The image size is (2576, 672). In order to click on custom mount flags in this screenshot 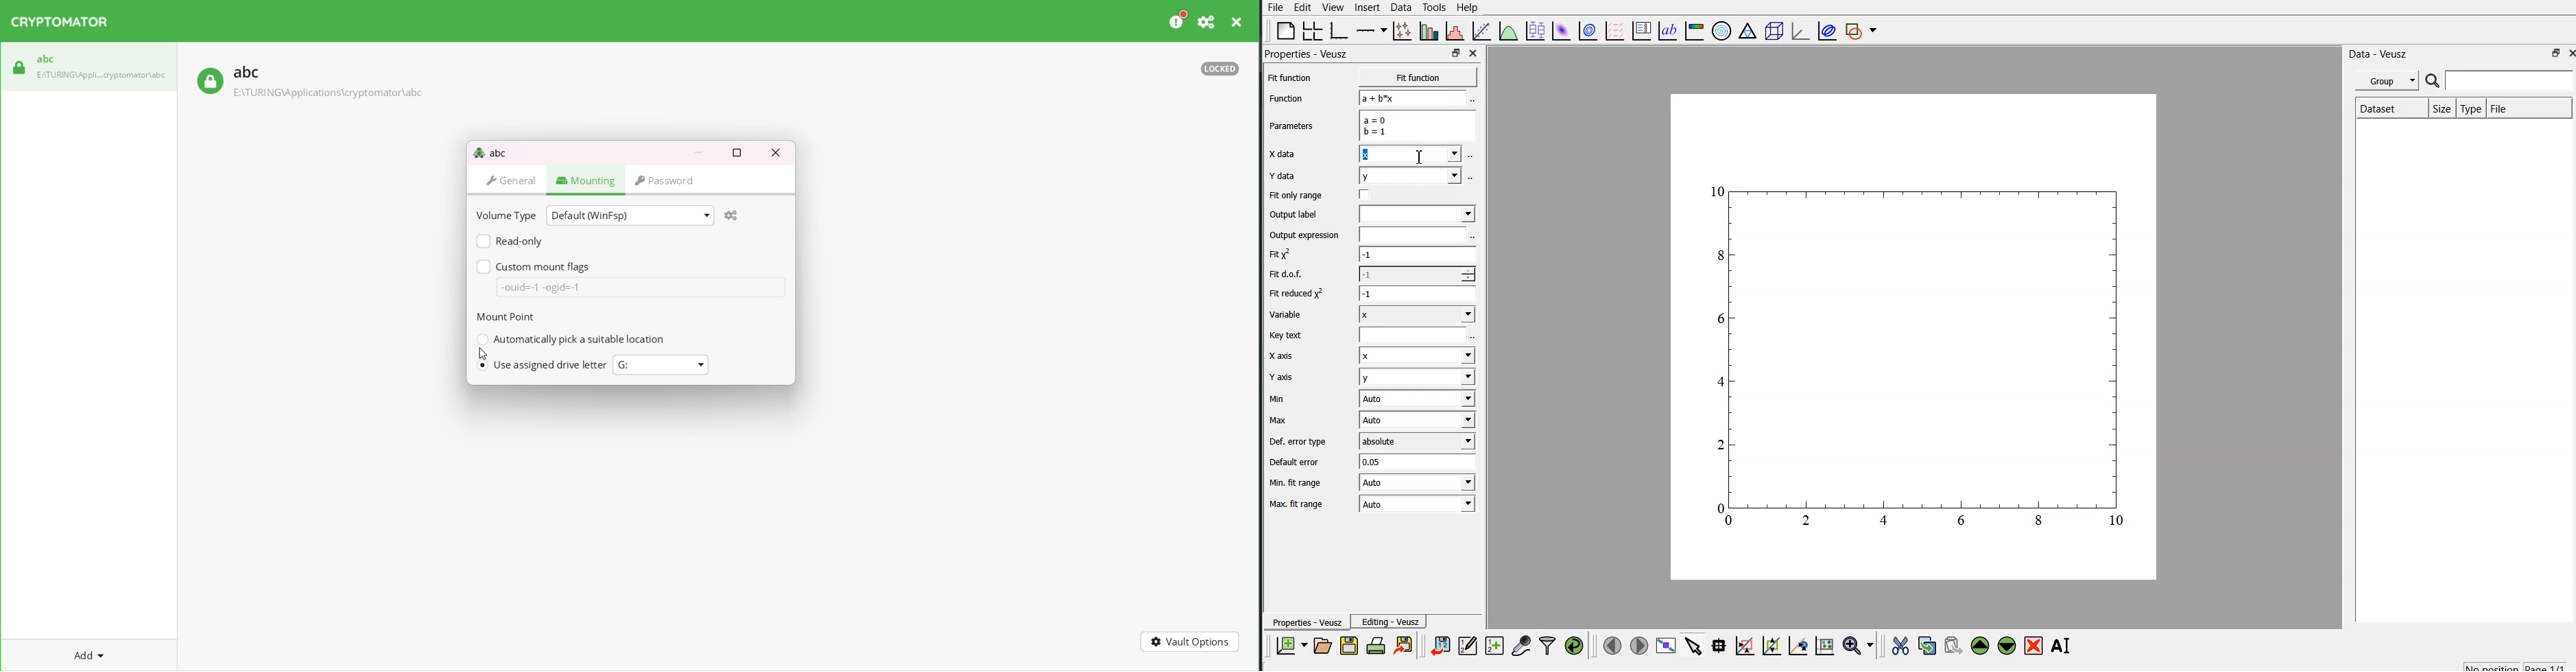, I will do `click(534, 265)`.